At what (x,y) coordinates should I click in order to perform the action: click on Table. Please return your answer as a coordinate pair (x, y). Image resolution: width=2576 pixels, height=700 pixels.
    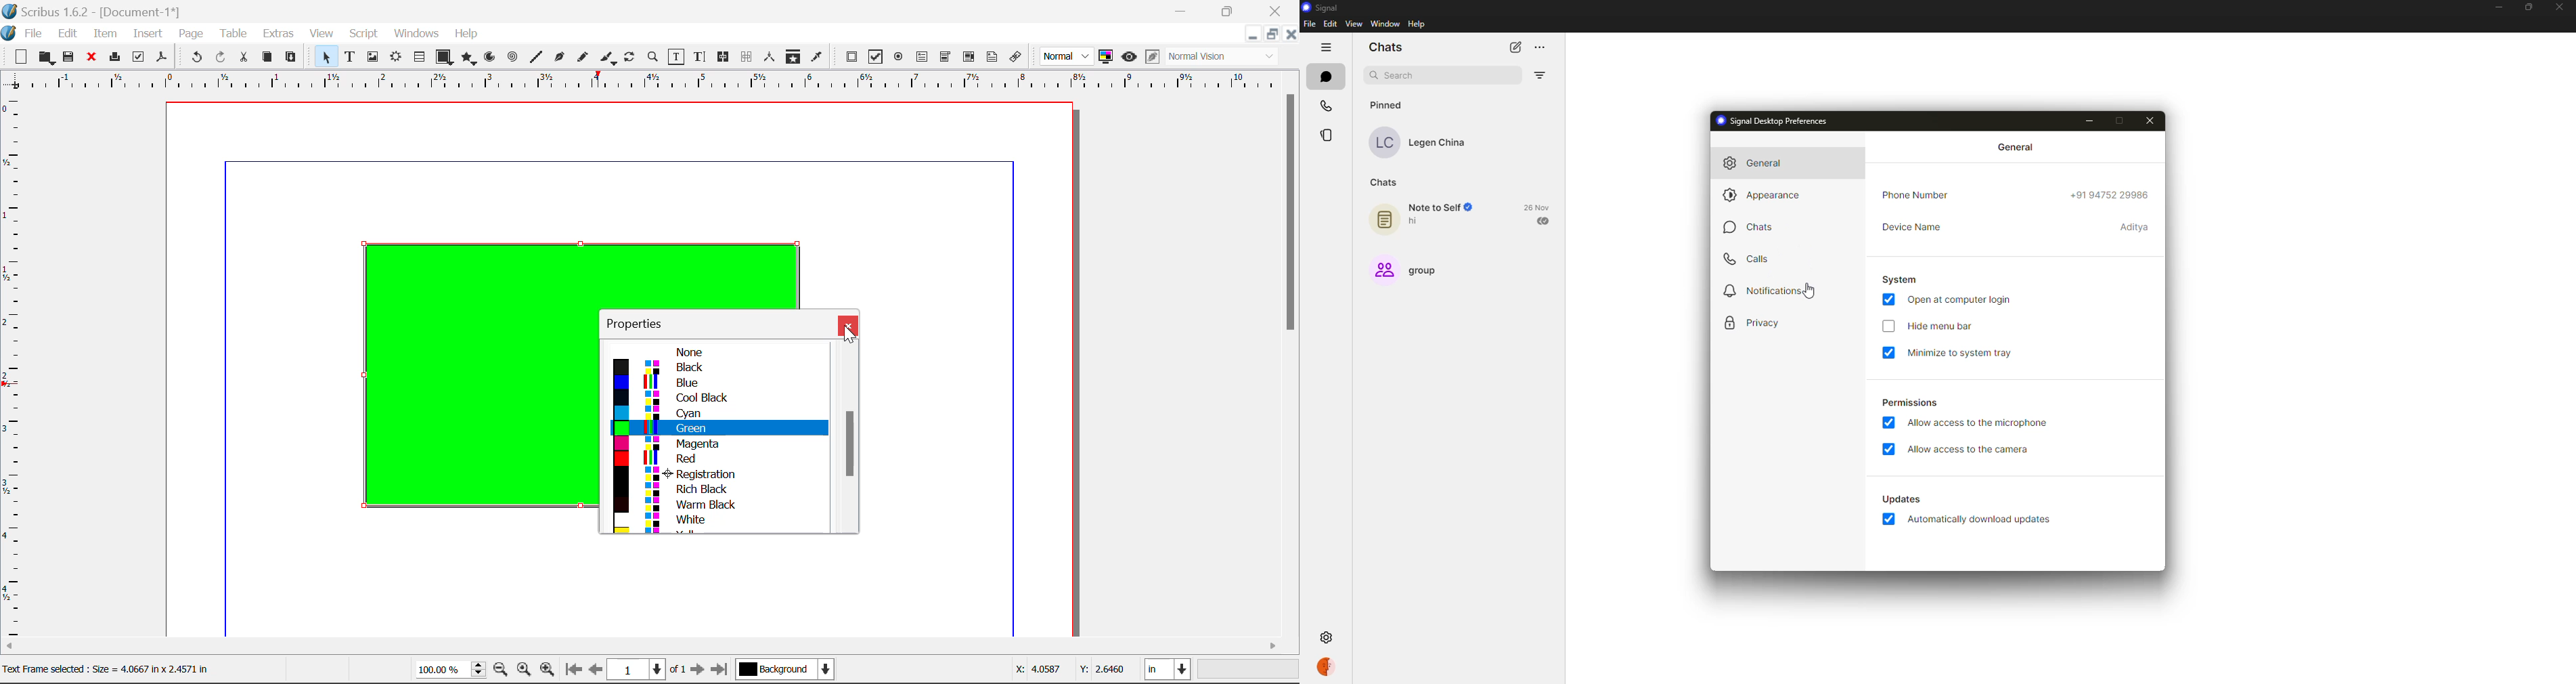
    Looking at the image, I should click on (233, 33).